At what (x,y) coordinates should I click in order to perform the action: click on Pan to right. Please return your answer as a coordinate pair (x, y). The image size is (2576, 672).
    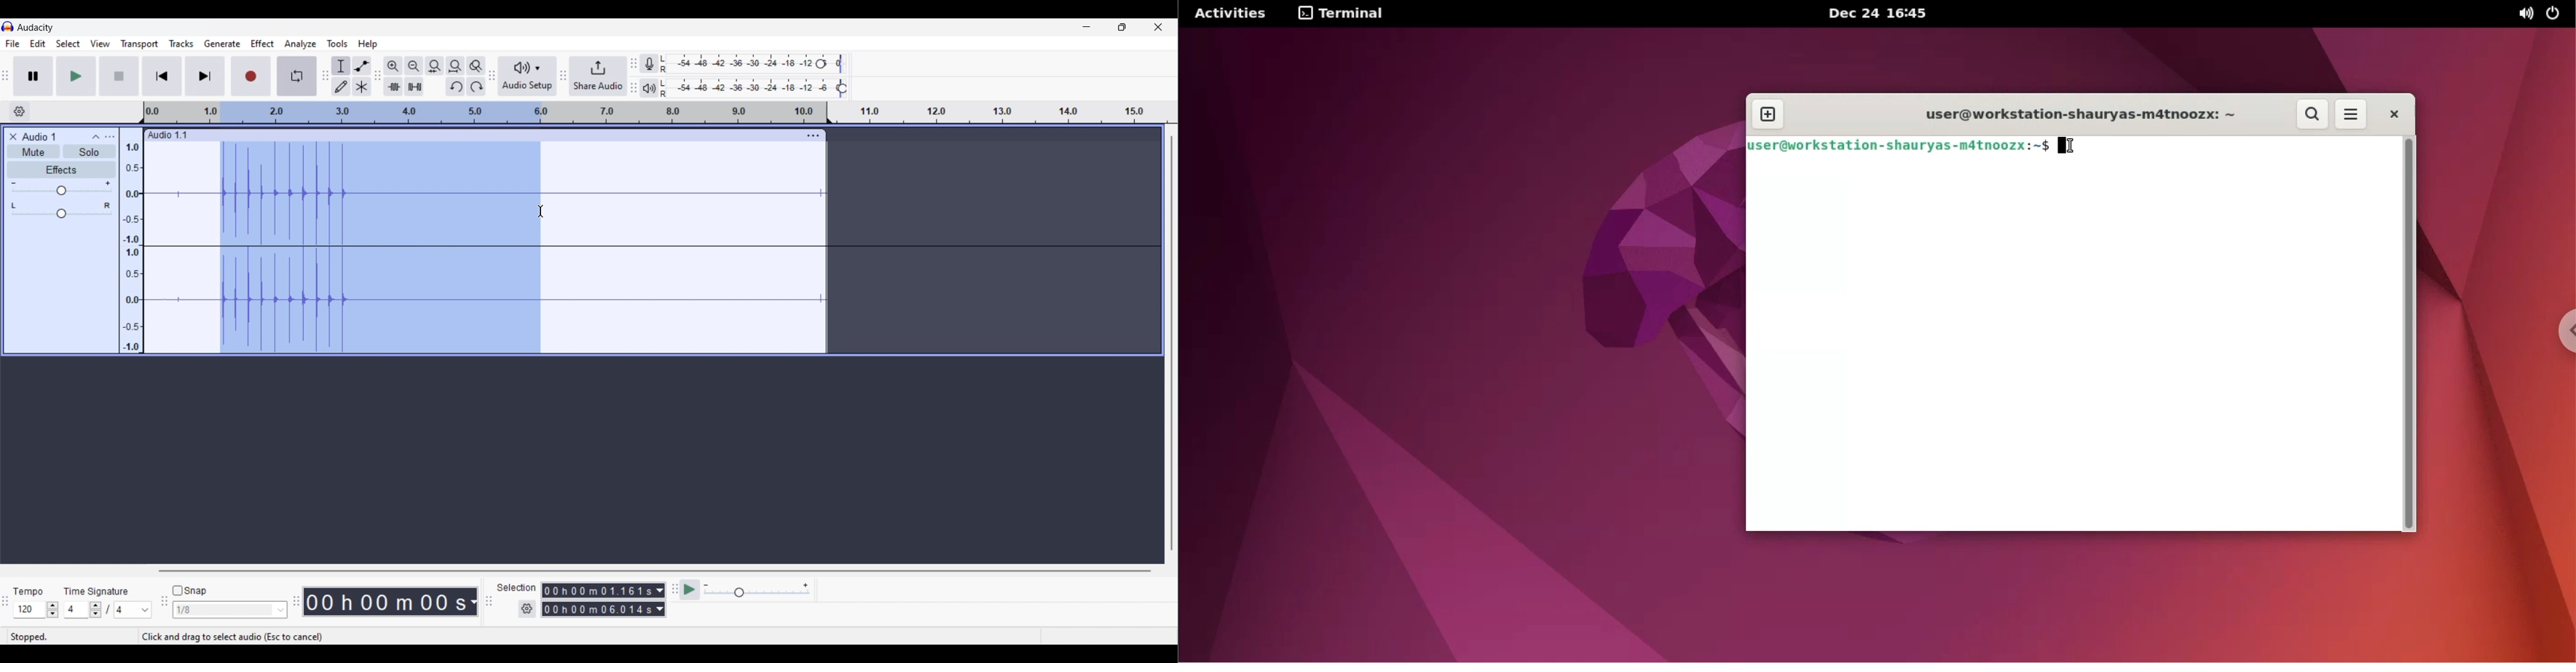
    Looking at the image, I should click on (107, 206).